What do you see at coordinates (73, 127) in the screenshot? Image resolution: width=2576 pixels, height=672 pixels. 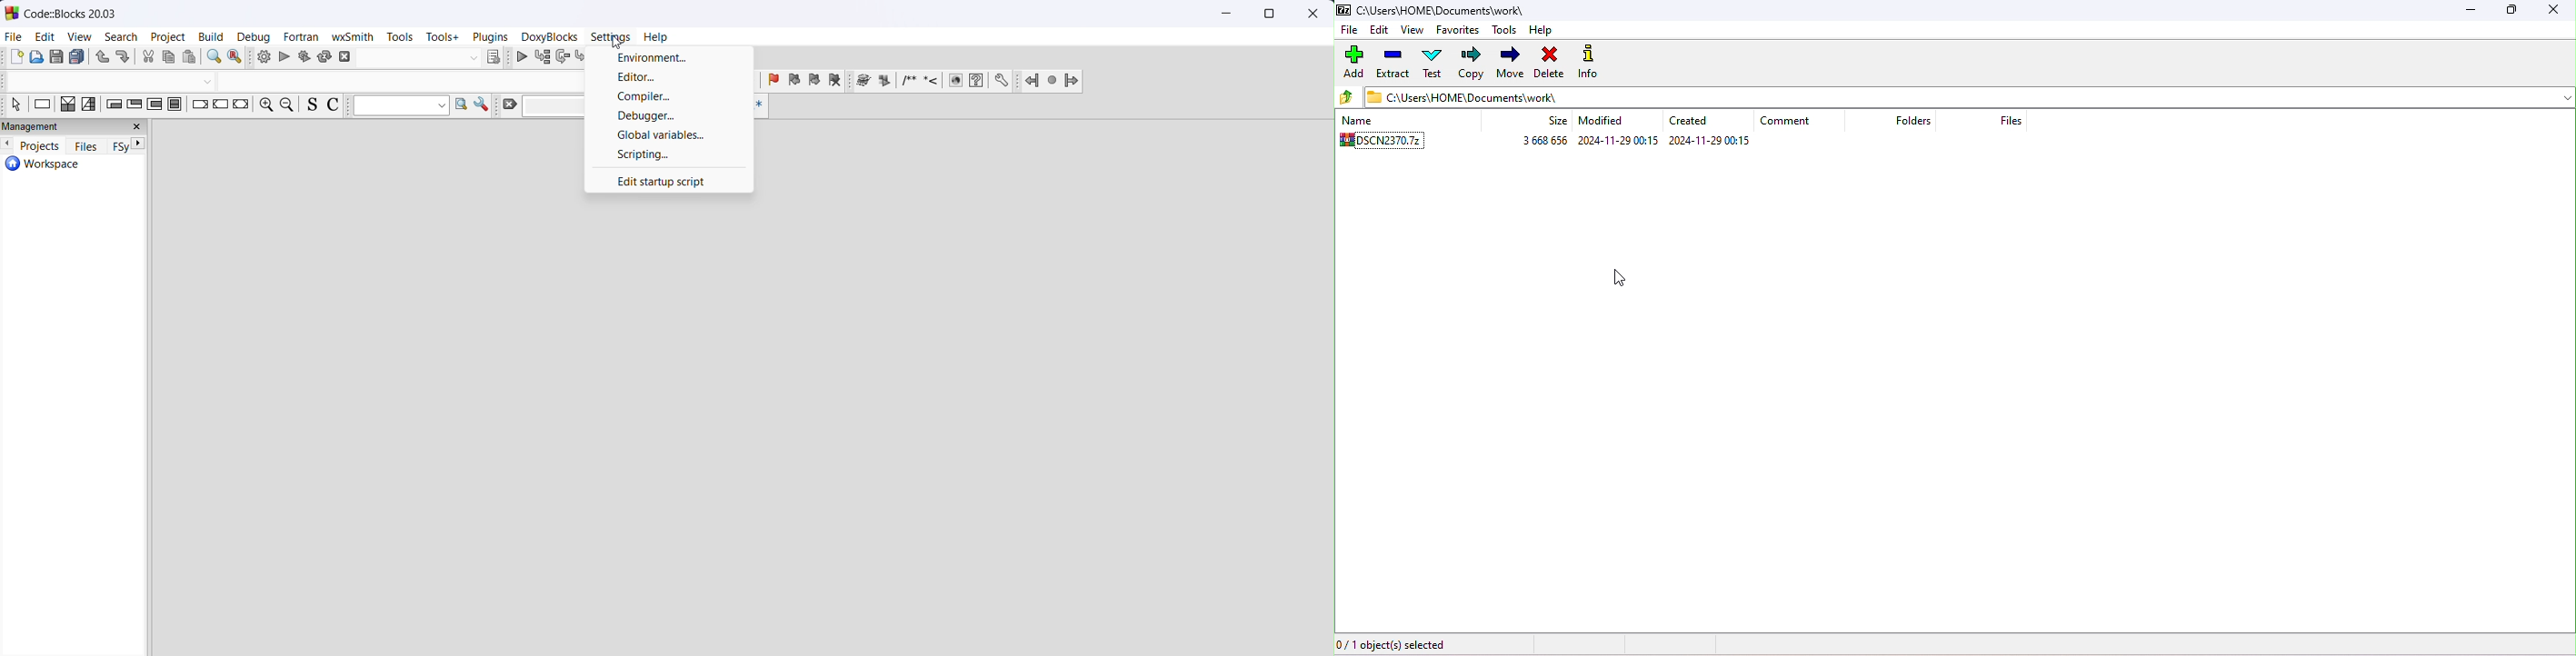 I see `management` at bounding box center [73, 127].